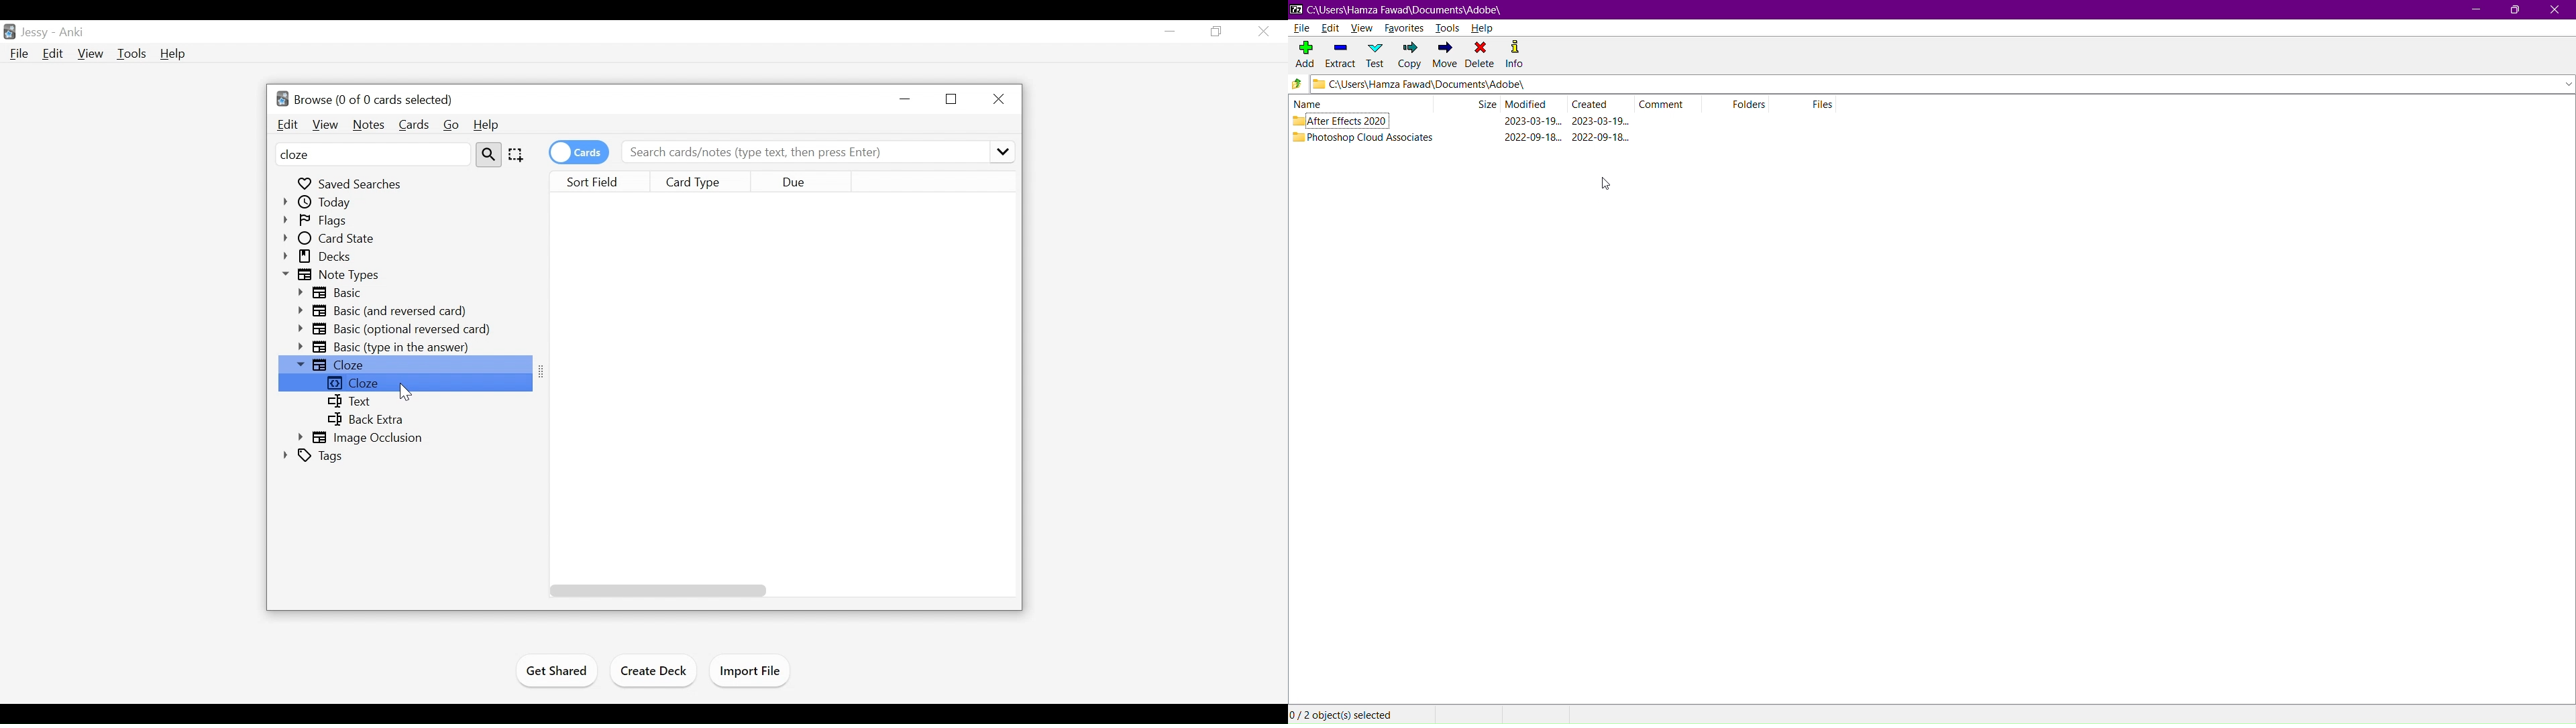 Image resolution: width=2576 pixels, height=728 pixels. I want to click on Files, so click(1806, 105).